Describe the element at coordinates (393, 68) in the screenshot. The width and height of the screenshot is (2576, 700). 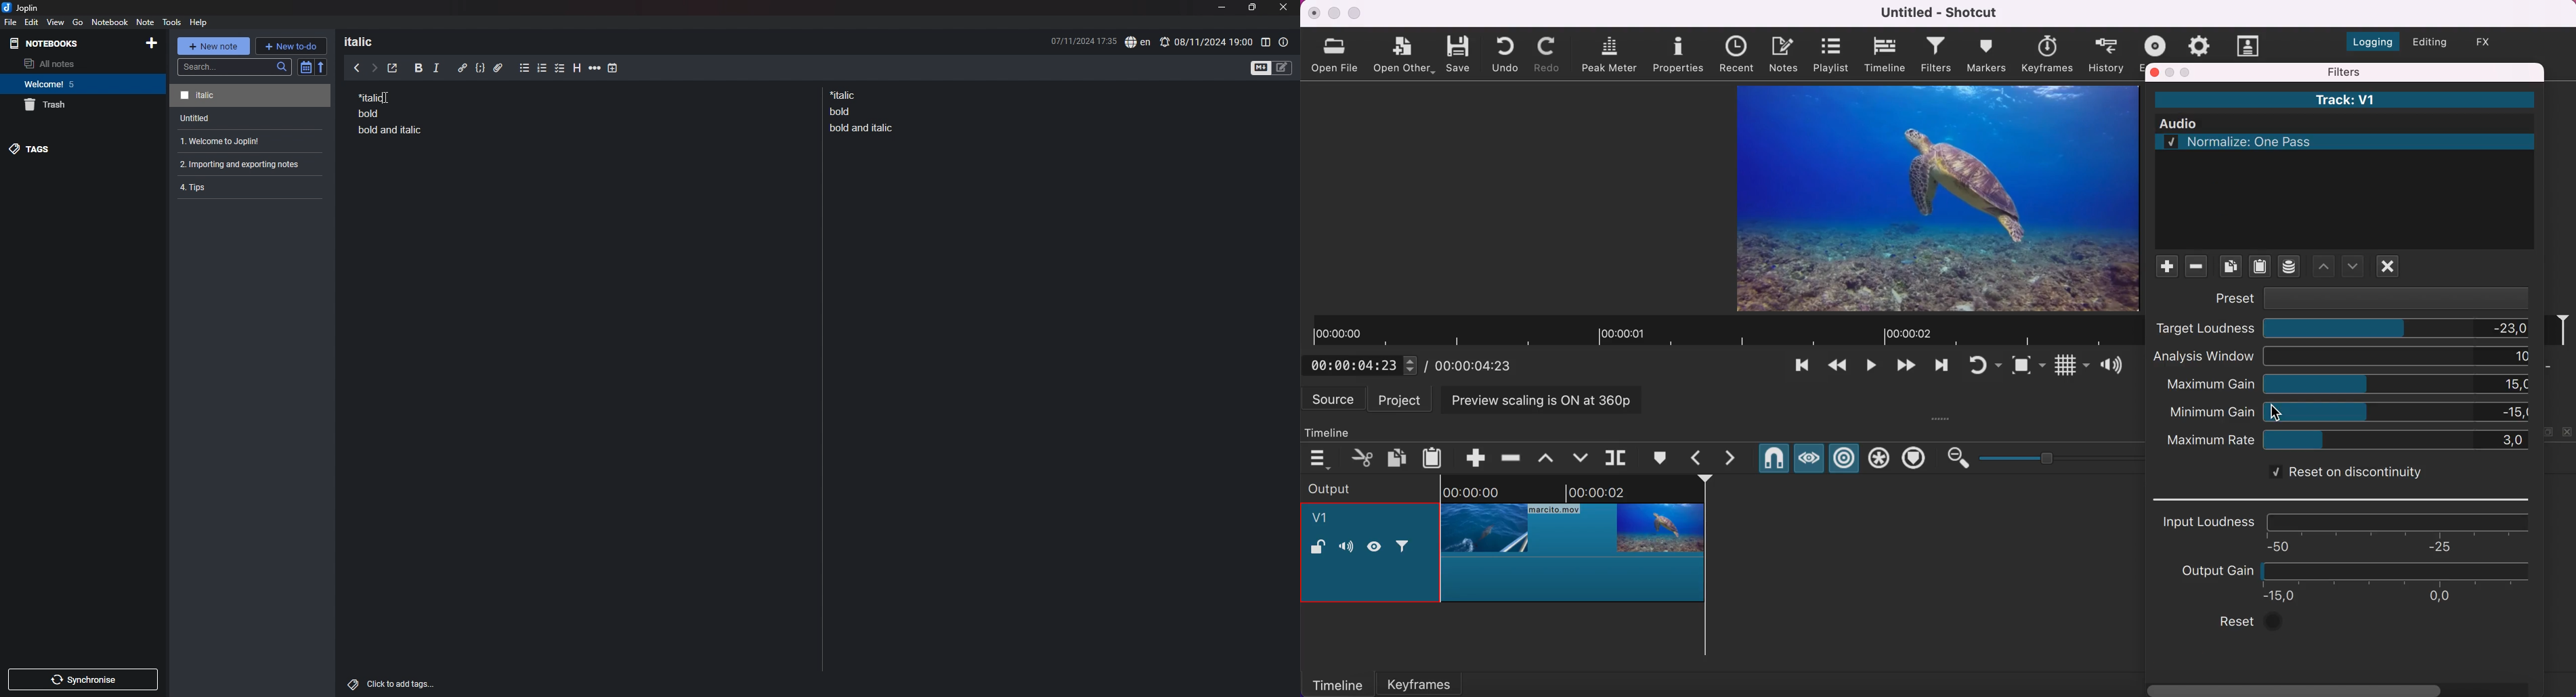
I see `toggle external editor` at that location.